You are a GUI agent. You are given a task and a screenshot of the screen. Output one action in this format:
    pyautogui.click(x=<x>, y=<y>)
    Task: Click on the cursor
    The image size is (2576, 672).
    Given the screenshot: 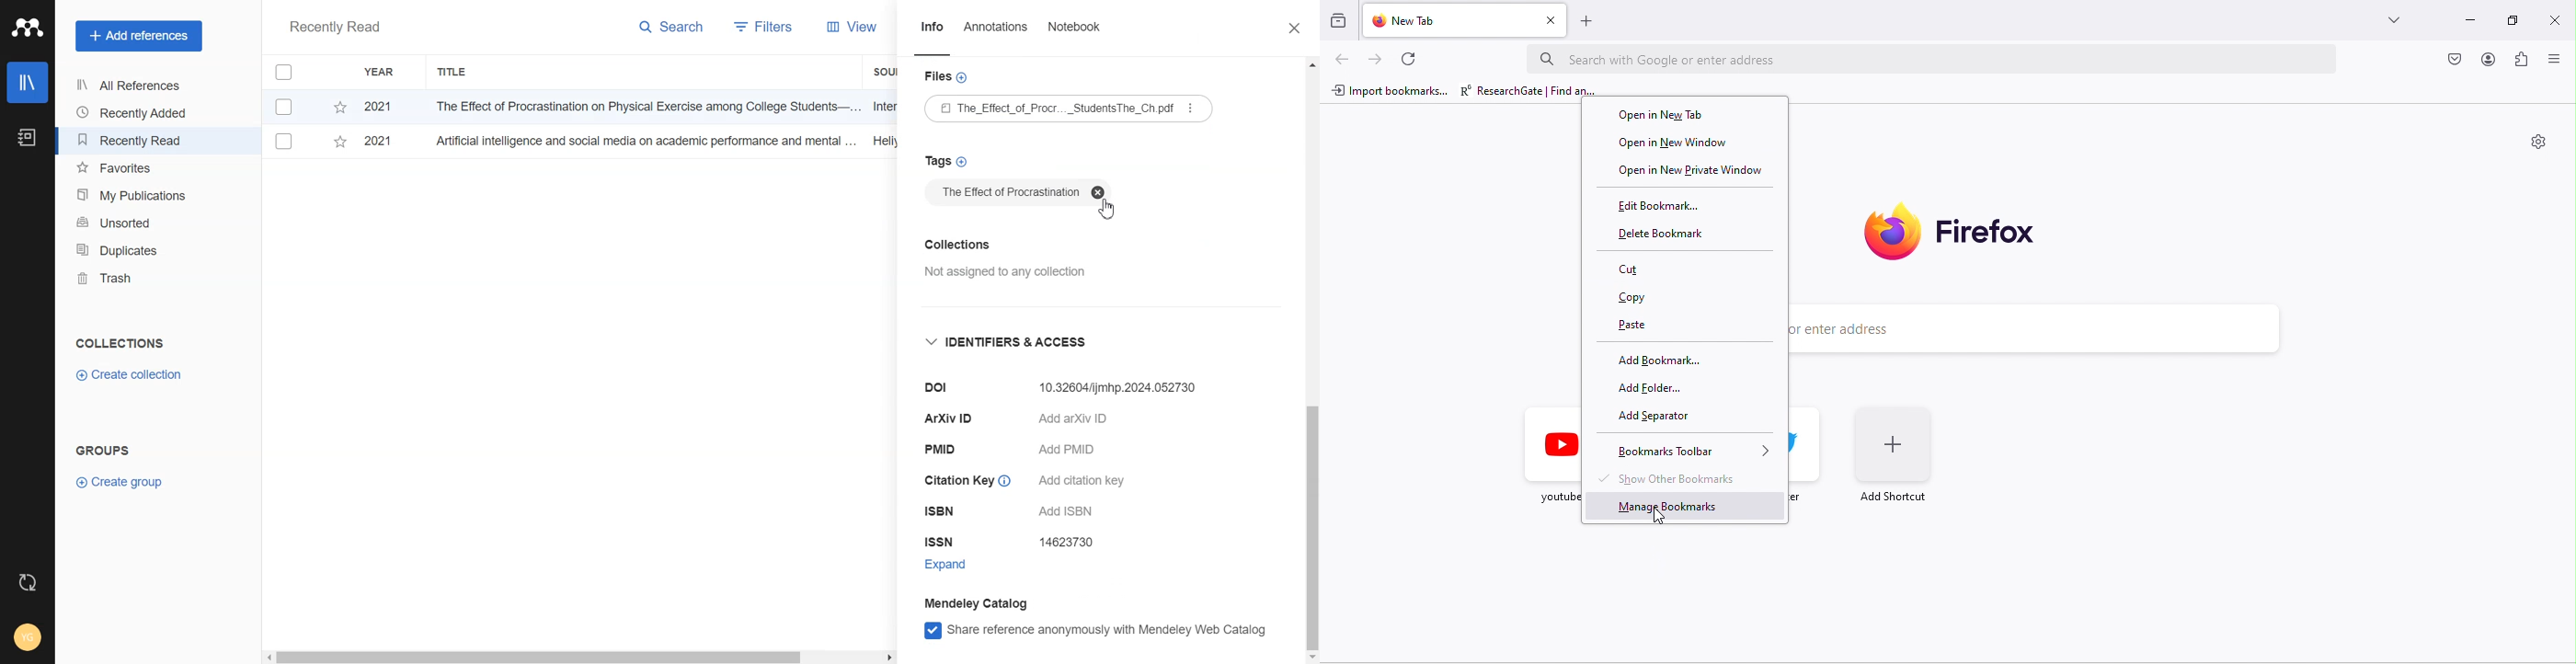 What is the action you would take?
    pyautogui.click(x=1664, y=518)
    